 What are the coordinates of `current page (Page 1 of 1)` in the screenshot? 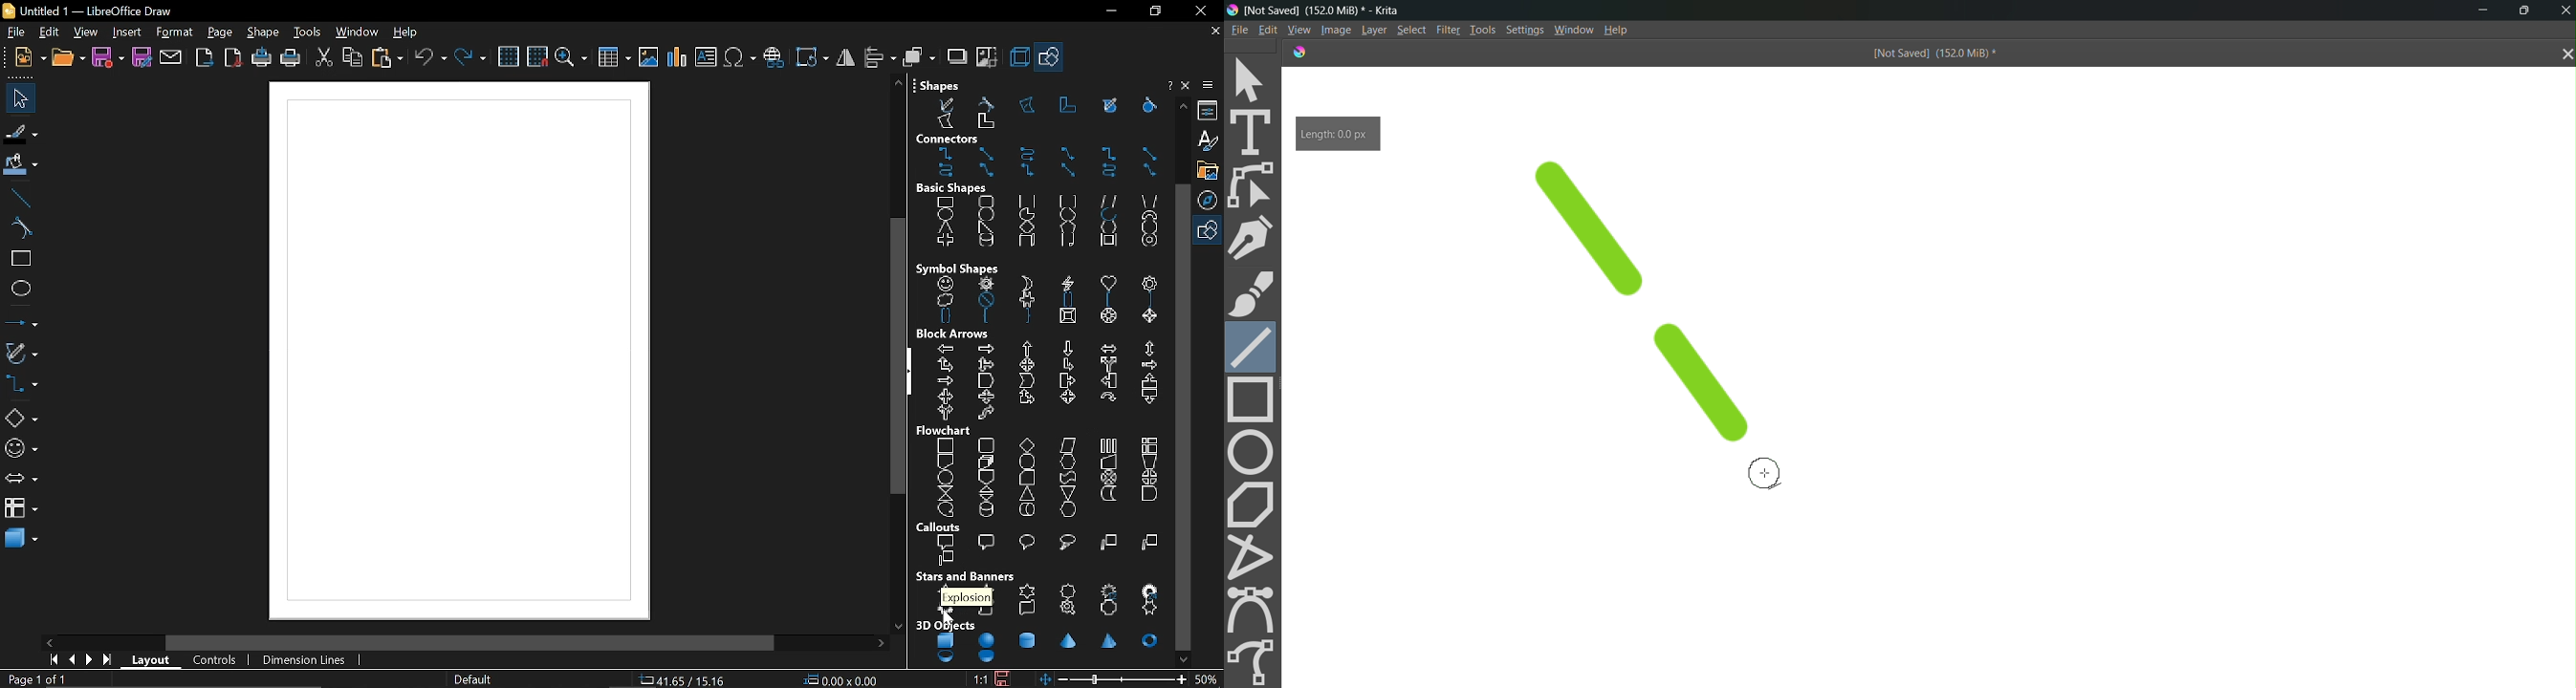 It's located at (35, 679).